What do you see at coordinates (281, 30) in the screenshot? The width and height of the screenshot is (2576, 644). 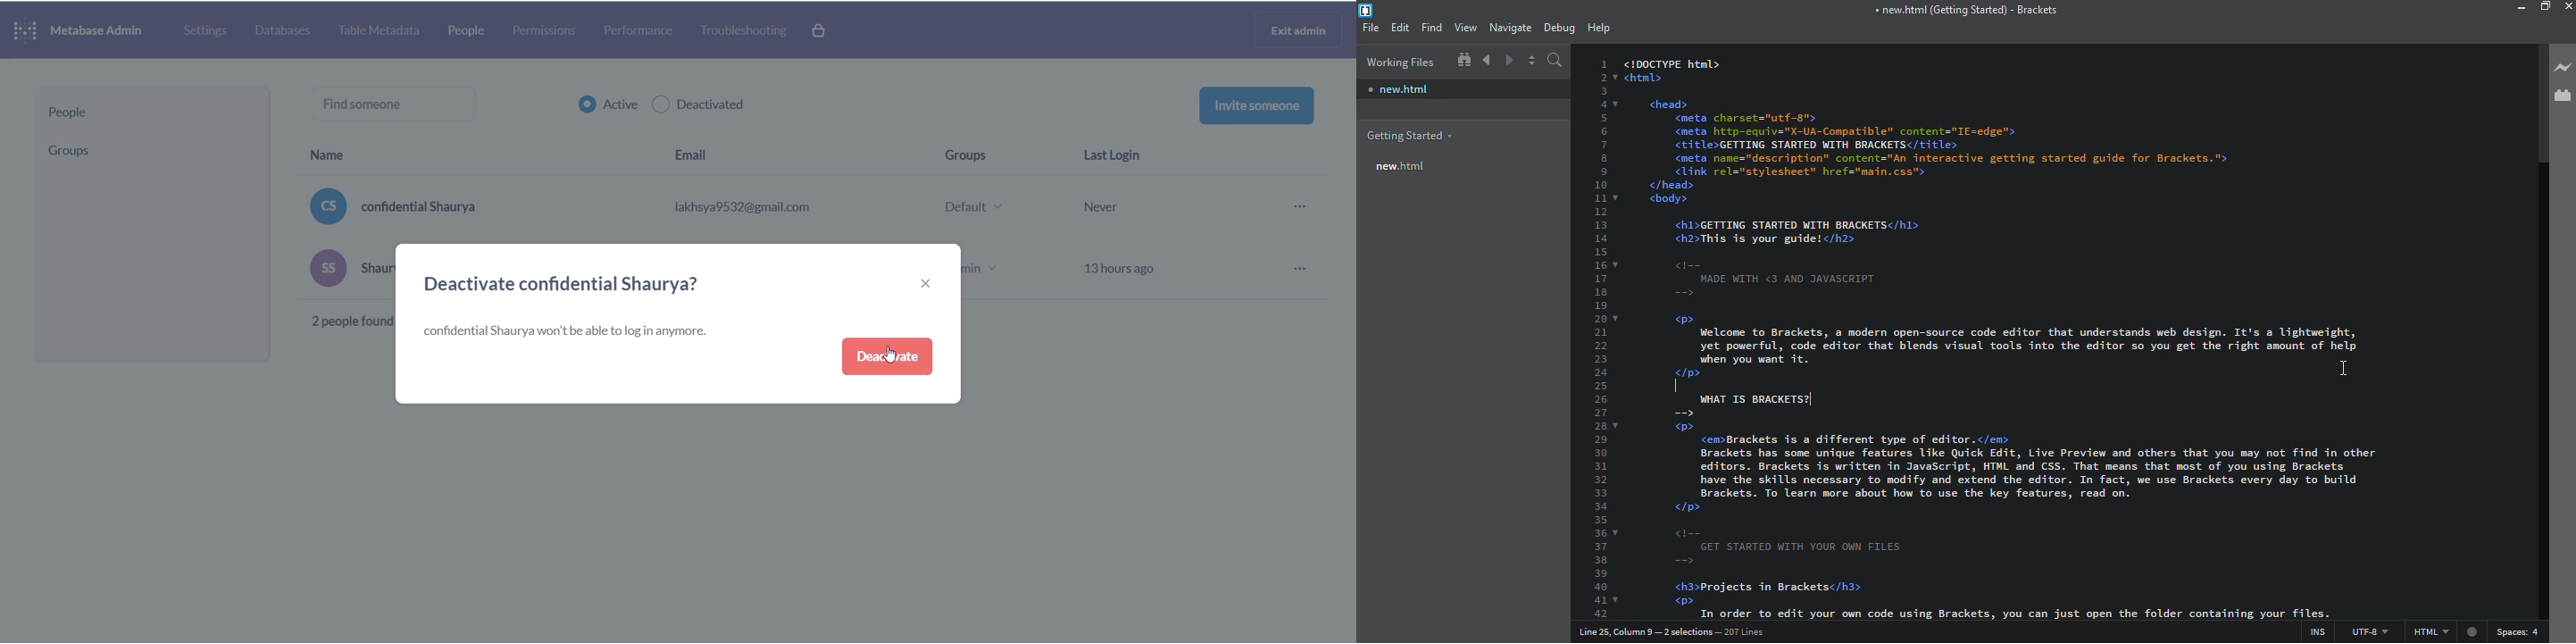 I see `database` at bounding box center [281, 30].